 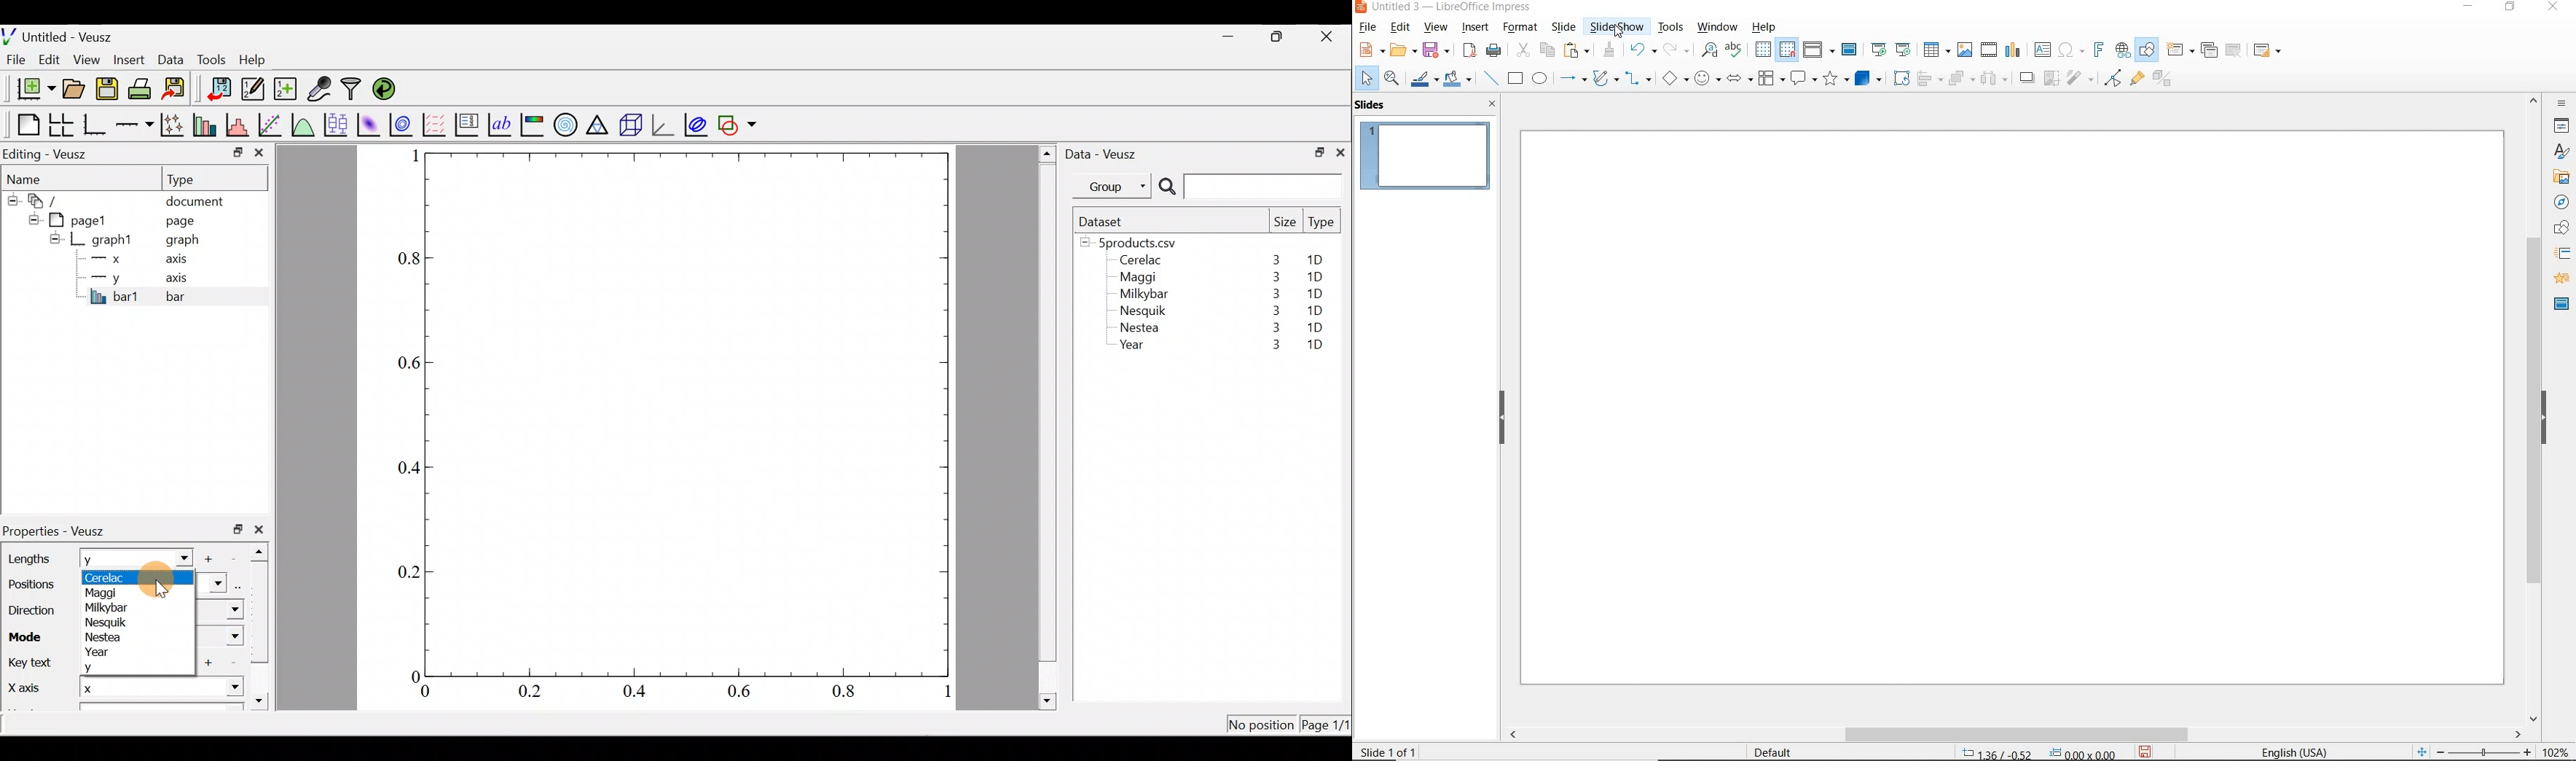 What do you see at coordinates (109, 592) in the screenshot?
I see `Maggi` at bounding box center [109, 592].